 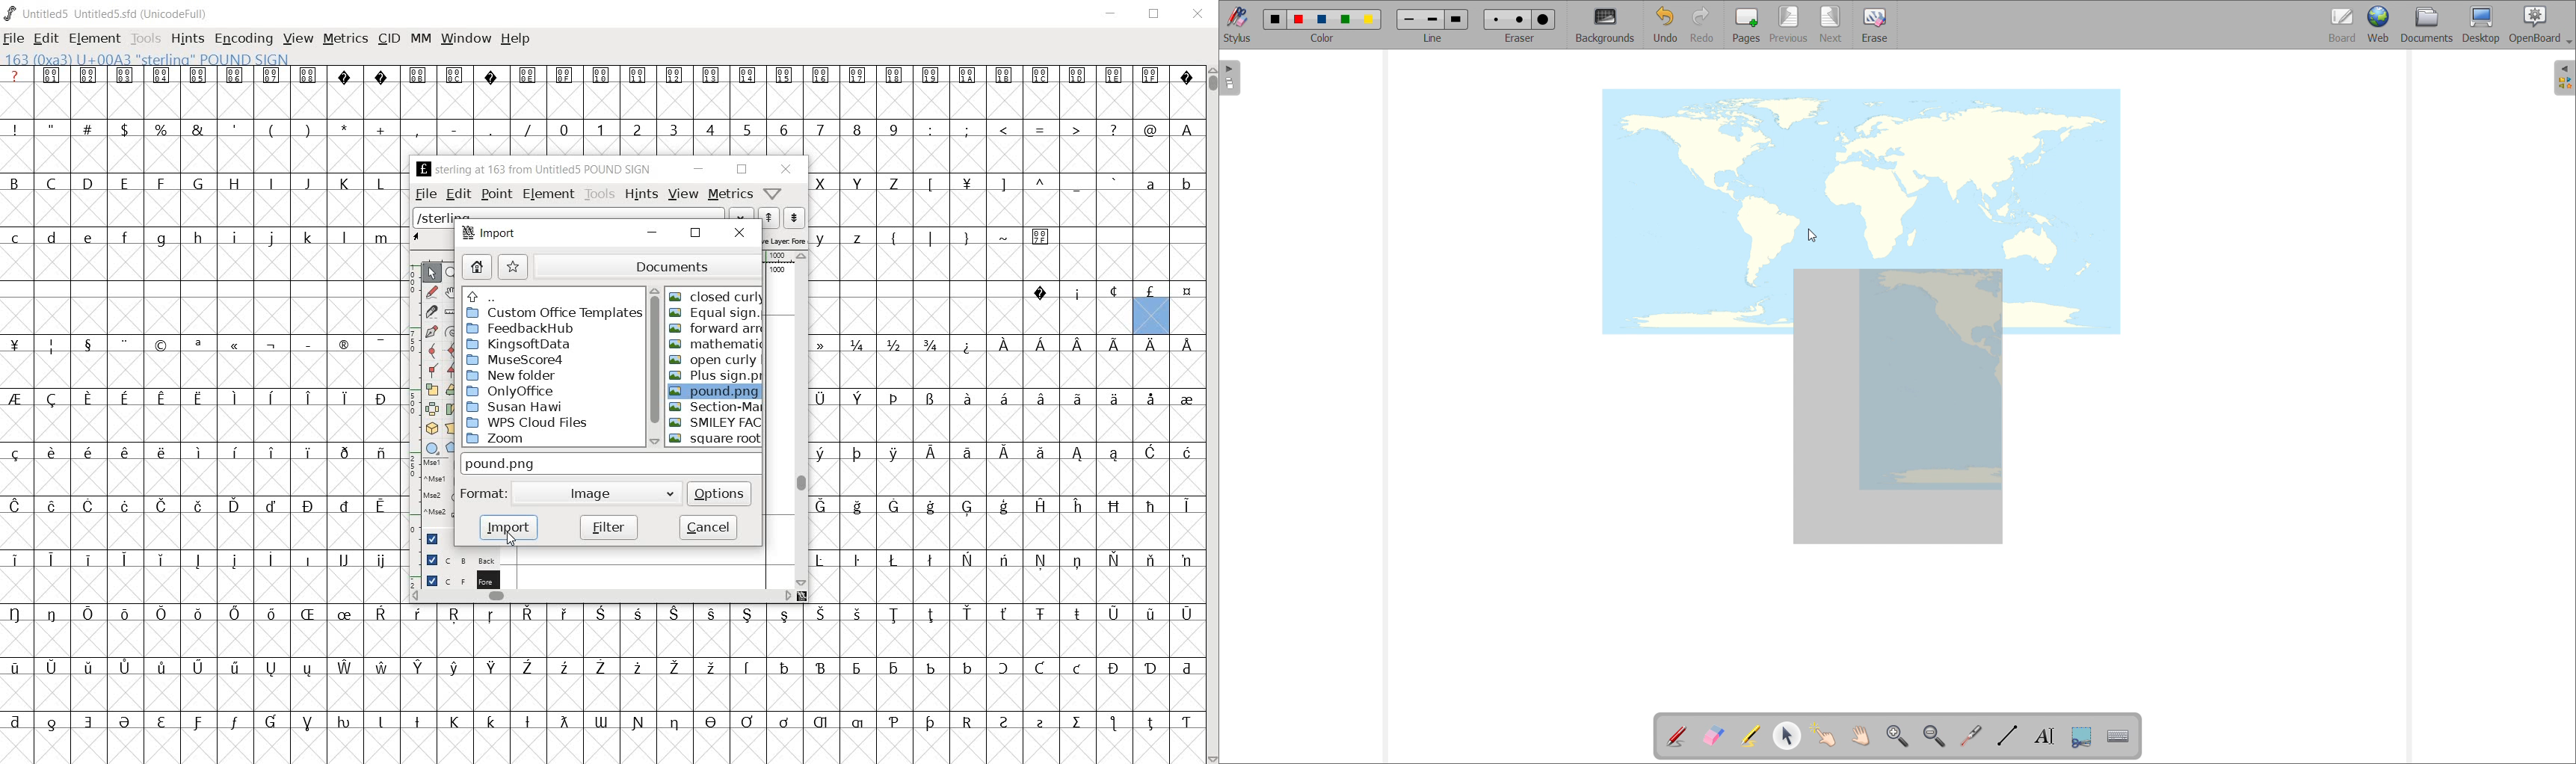 I want to click on Symbol, so click(x=344, y=346).